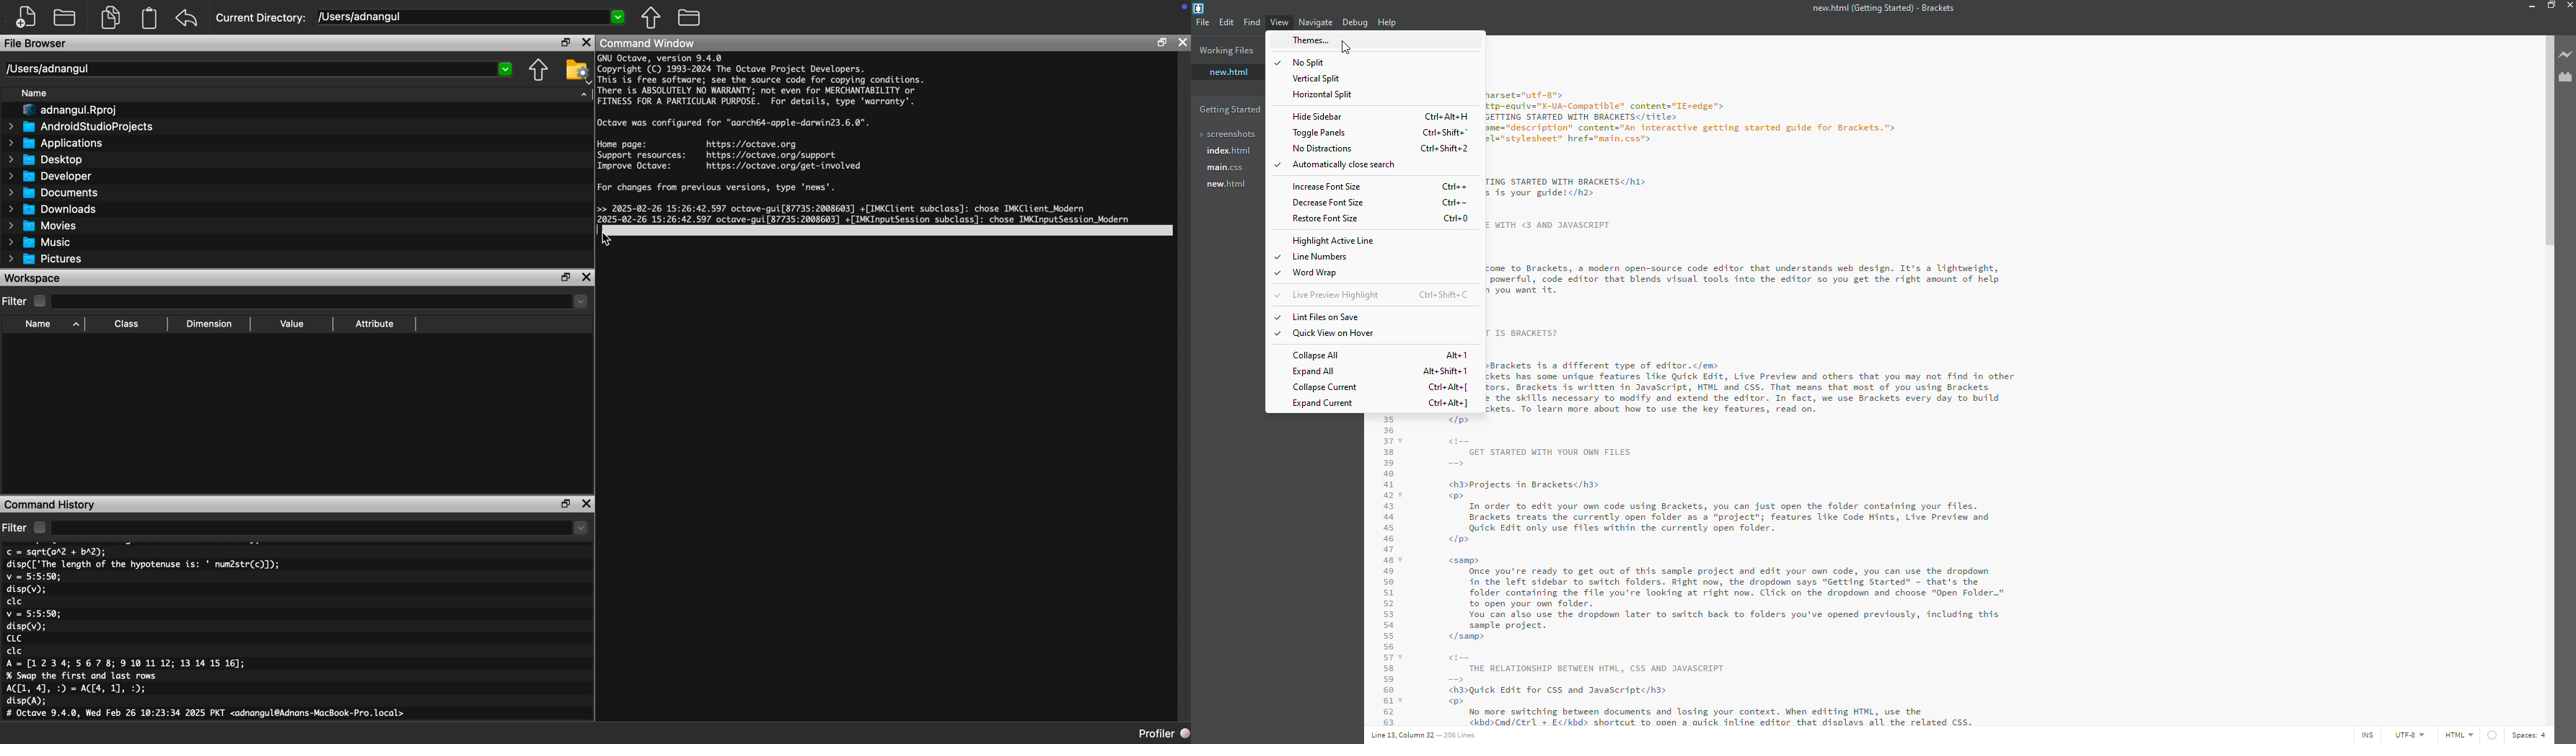 This screenshot has width=2576, height=756. Describe the element at coordinates (690, 17) in the screenshot. I see `Folder` at that location.